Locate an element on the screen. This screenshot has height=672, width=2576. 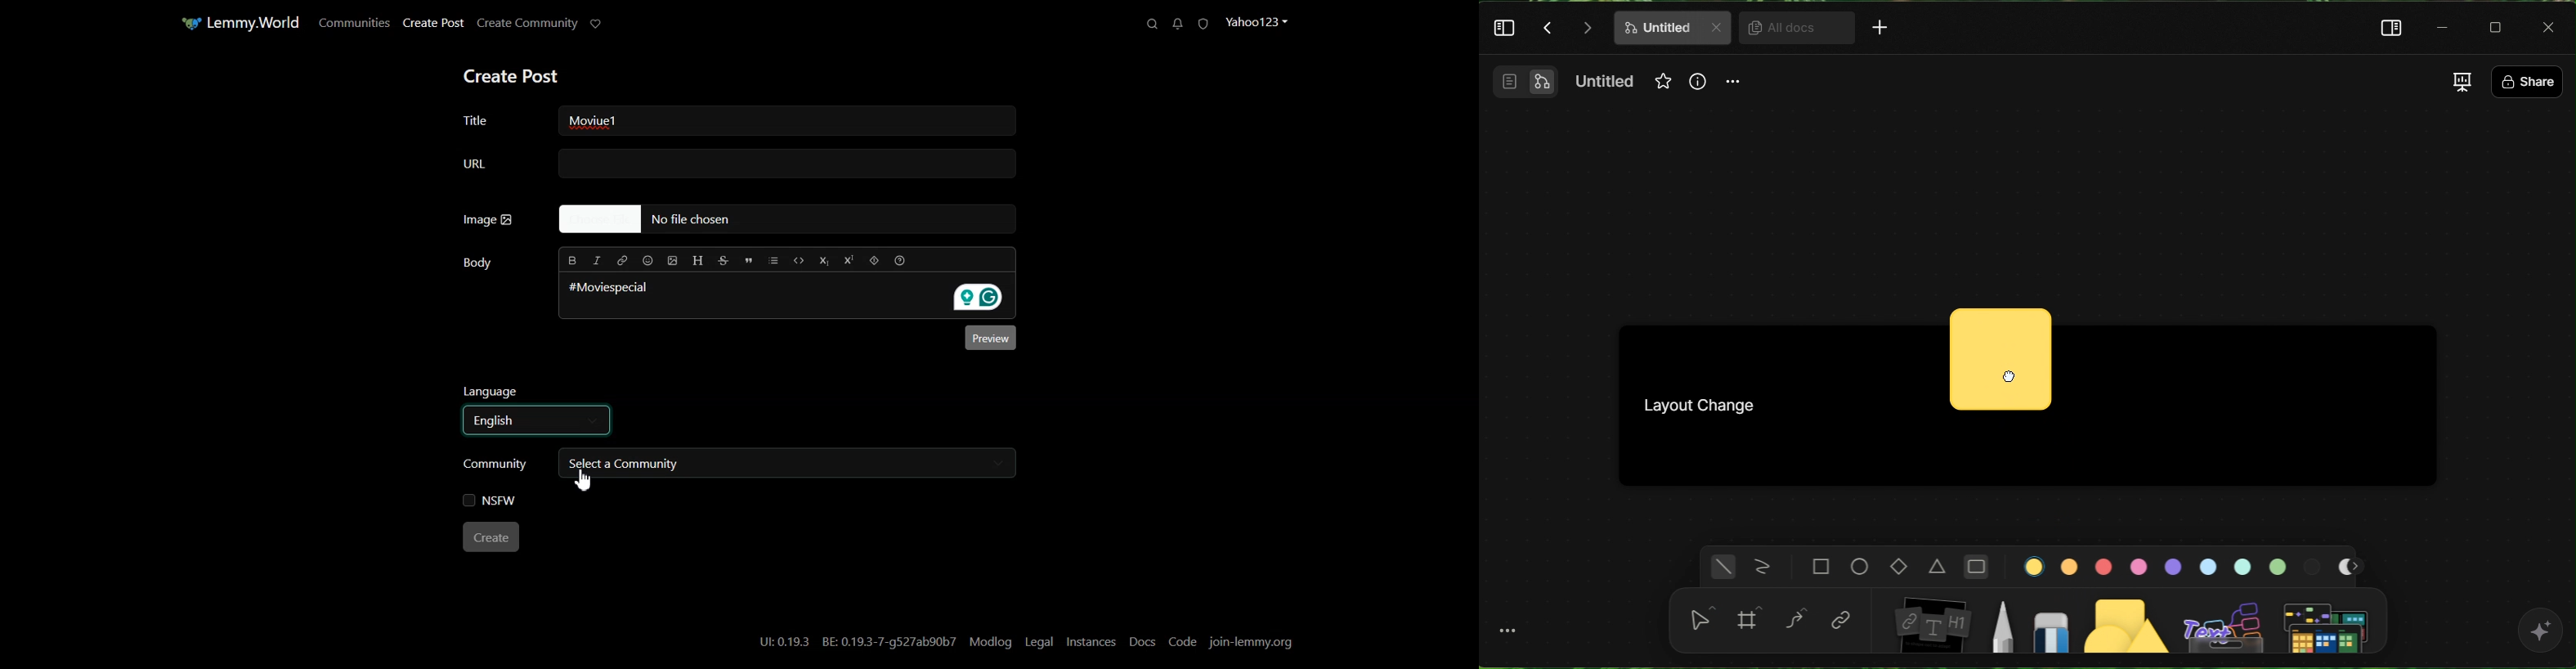
square is located at coordinates (1820, 566).